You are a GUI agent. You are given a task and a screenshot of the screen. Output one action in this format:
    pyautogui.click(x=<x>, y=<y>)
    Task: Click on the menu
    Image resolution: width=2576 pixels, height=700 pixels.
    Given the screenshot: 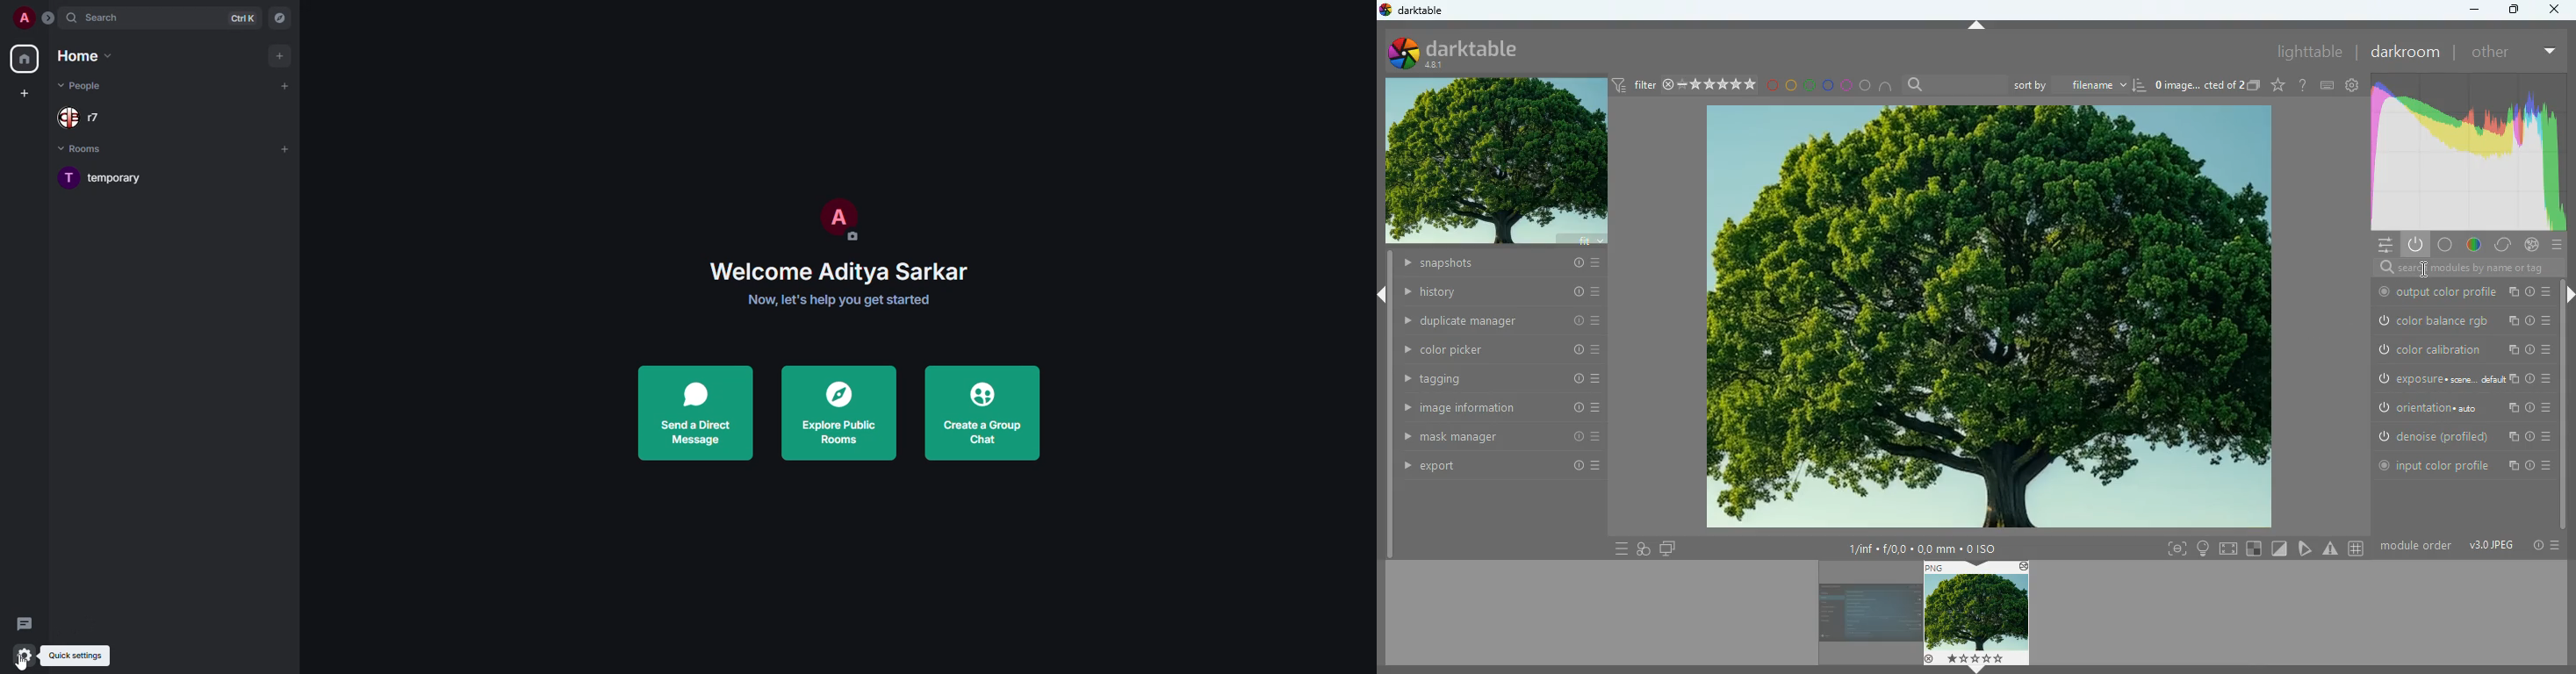 What is the action you would take?
    pyautogui.click(x=1617, y=548)
    